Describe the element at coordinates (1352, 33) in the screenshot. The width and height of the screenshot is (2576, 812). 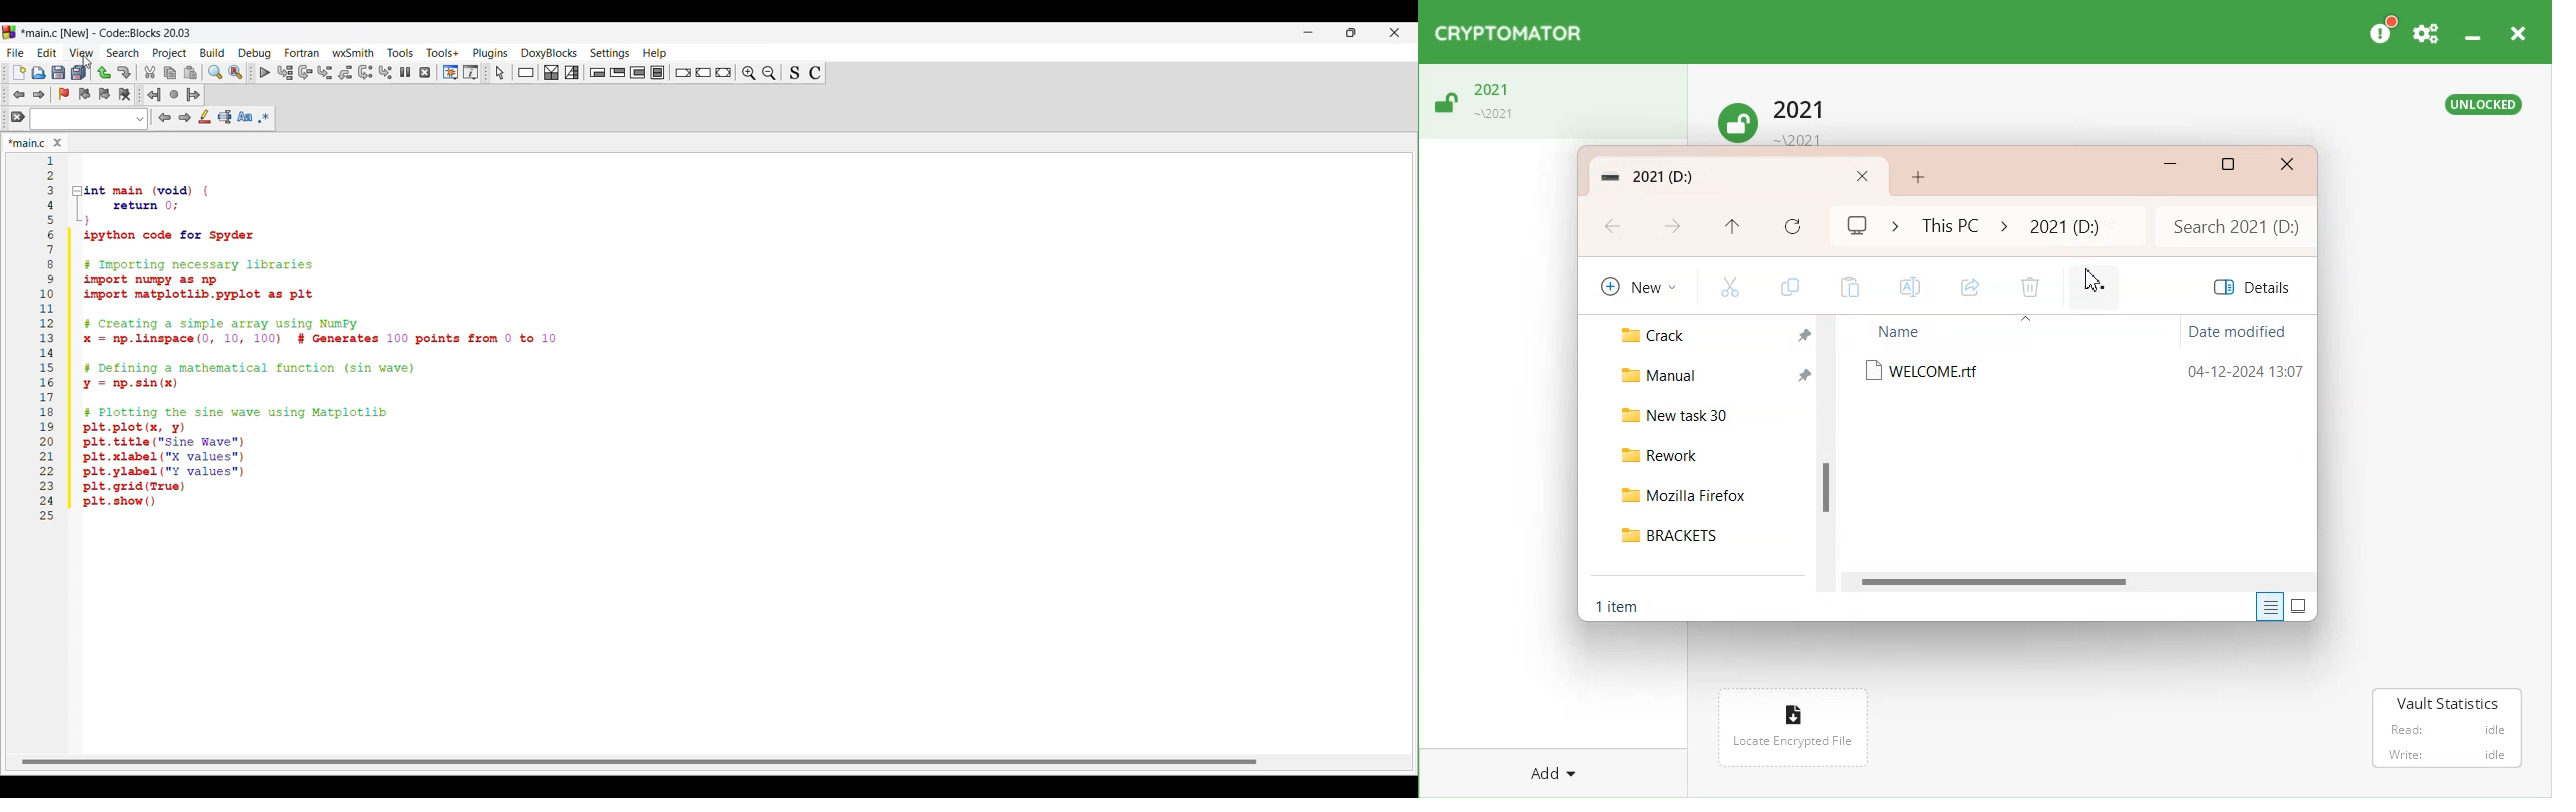
I see `Show in a smaller tab` at that location.